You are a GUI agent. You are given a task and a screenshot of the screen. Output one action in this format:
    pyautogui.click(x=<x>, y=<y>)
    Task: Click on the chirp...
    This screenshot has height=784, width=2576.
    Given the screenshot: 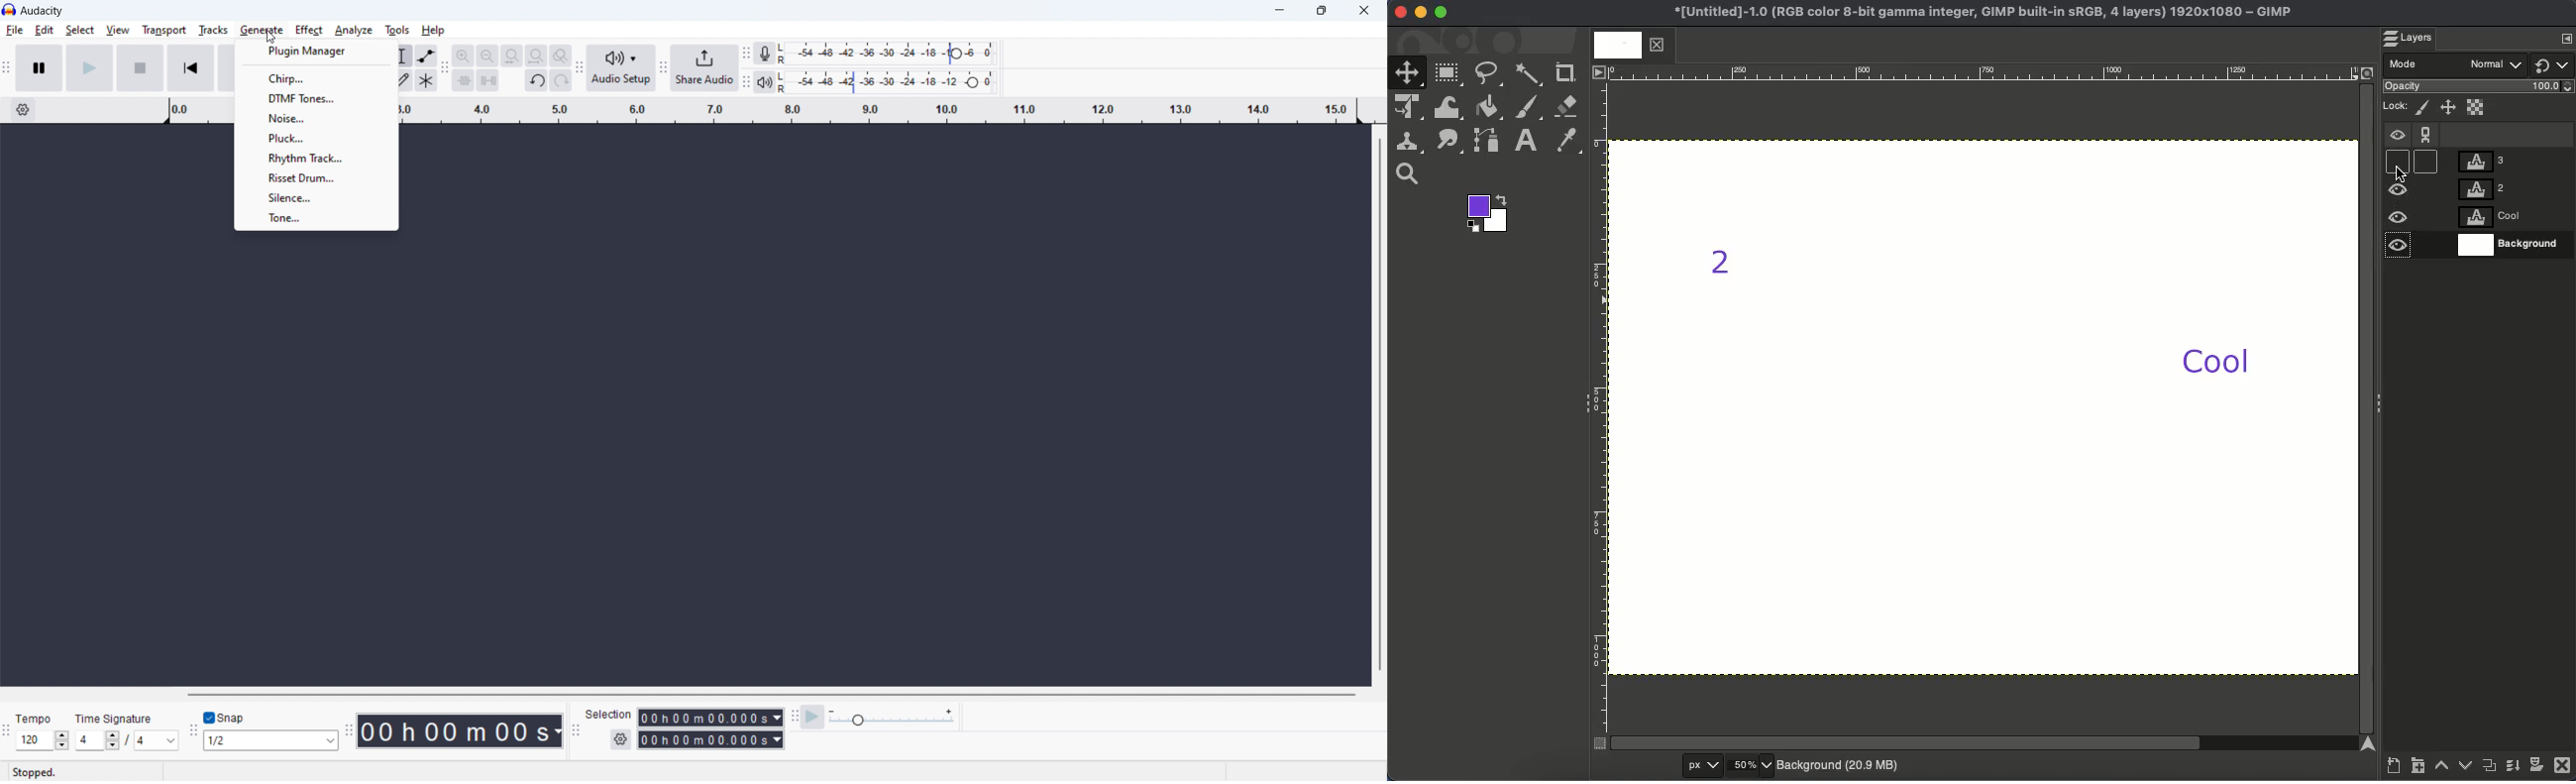 What is the action you would take?
    pyautogui.click(x=317, y=79)
    